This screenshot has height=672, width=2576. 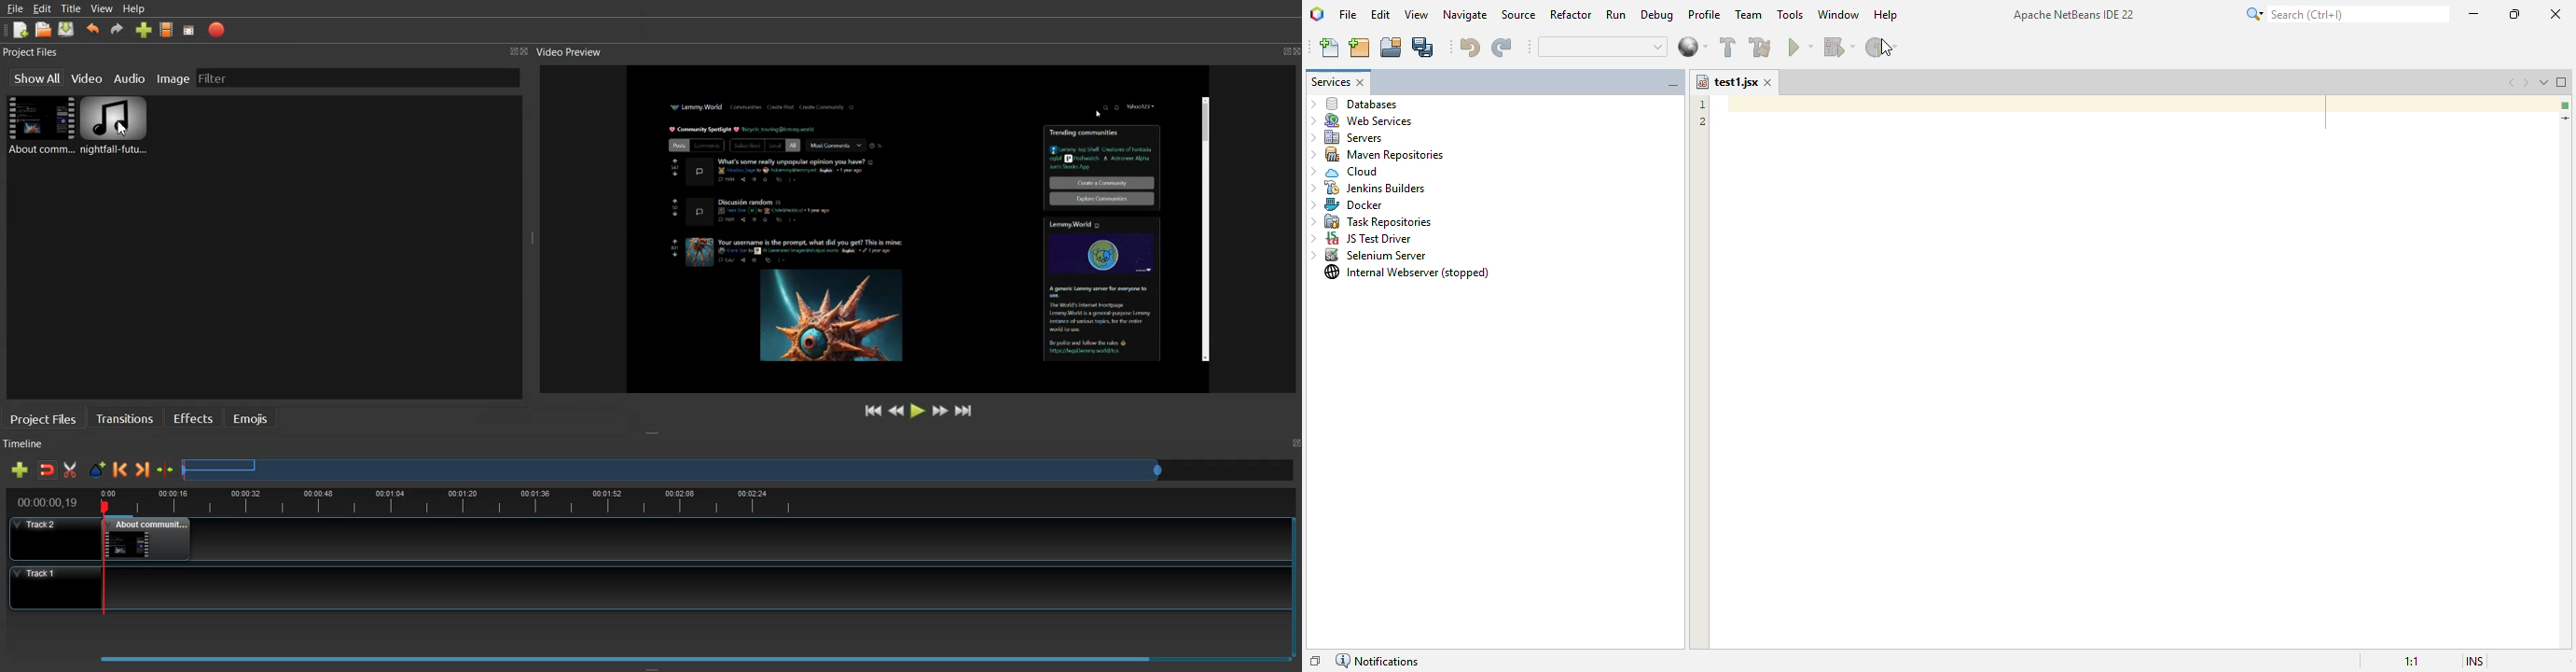 What do you see at coordinates (2412, 661) in the screenshot?
I see `magnification ratio` at bounding box center [2412, 661].